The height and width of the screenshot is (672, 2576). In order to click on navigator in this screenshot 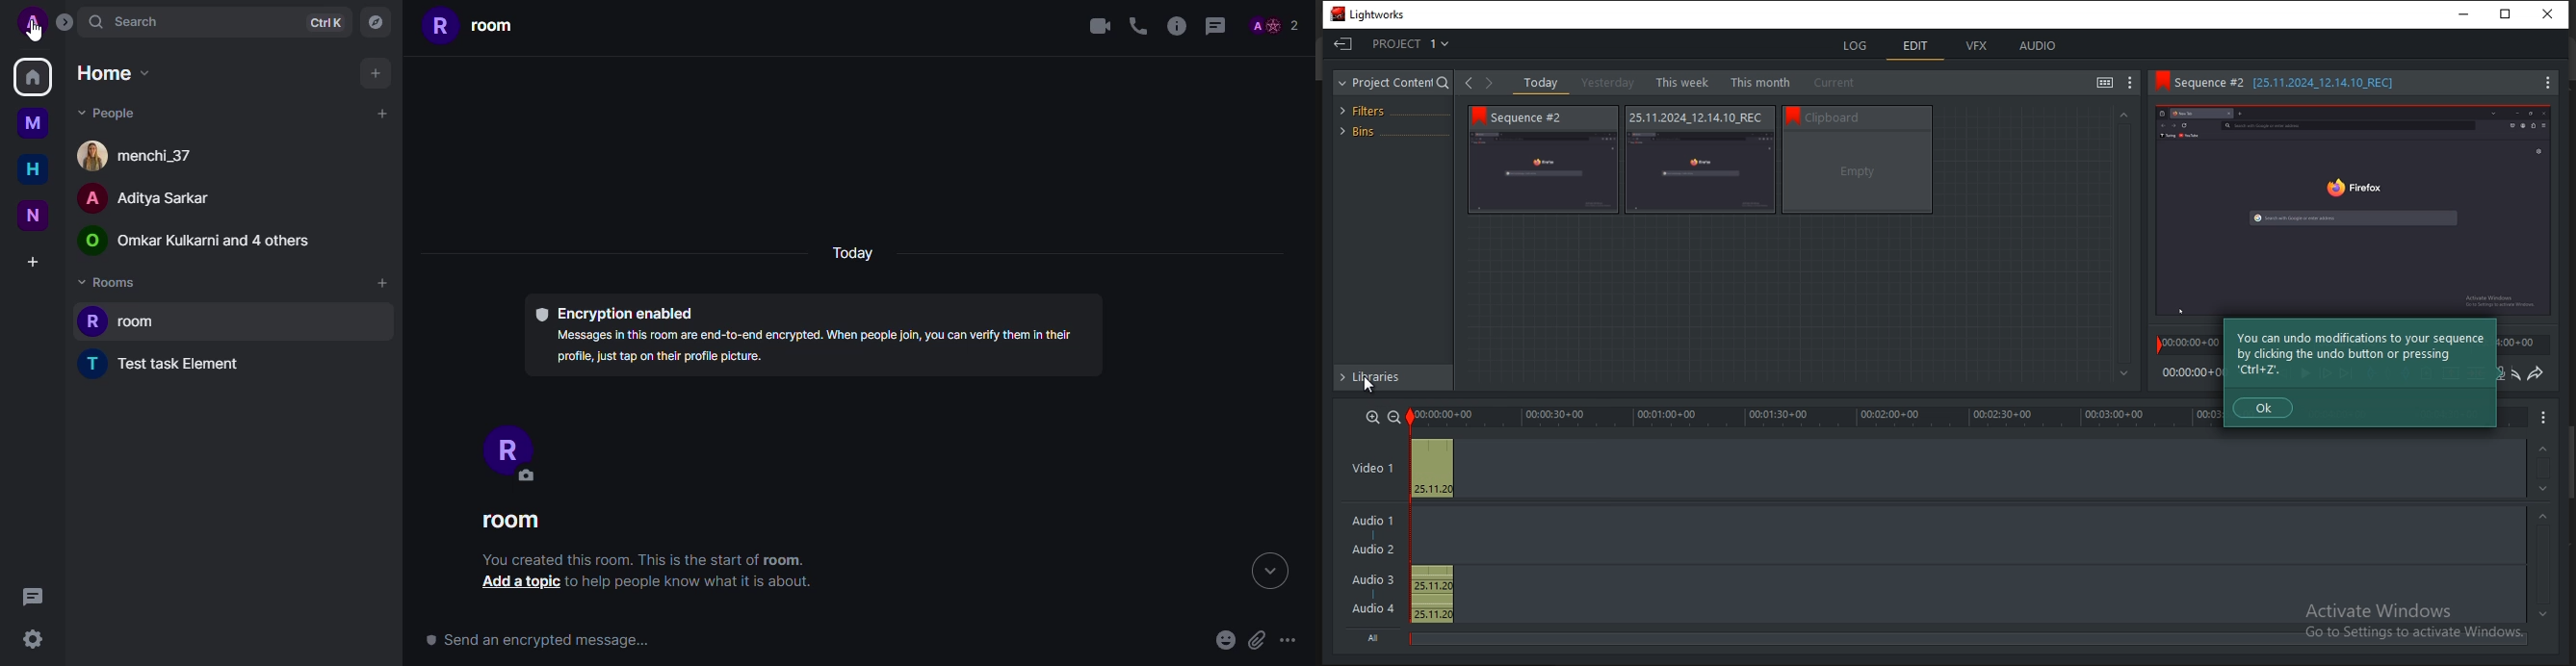, I will do `click(376, 20)`.